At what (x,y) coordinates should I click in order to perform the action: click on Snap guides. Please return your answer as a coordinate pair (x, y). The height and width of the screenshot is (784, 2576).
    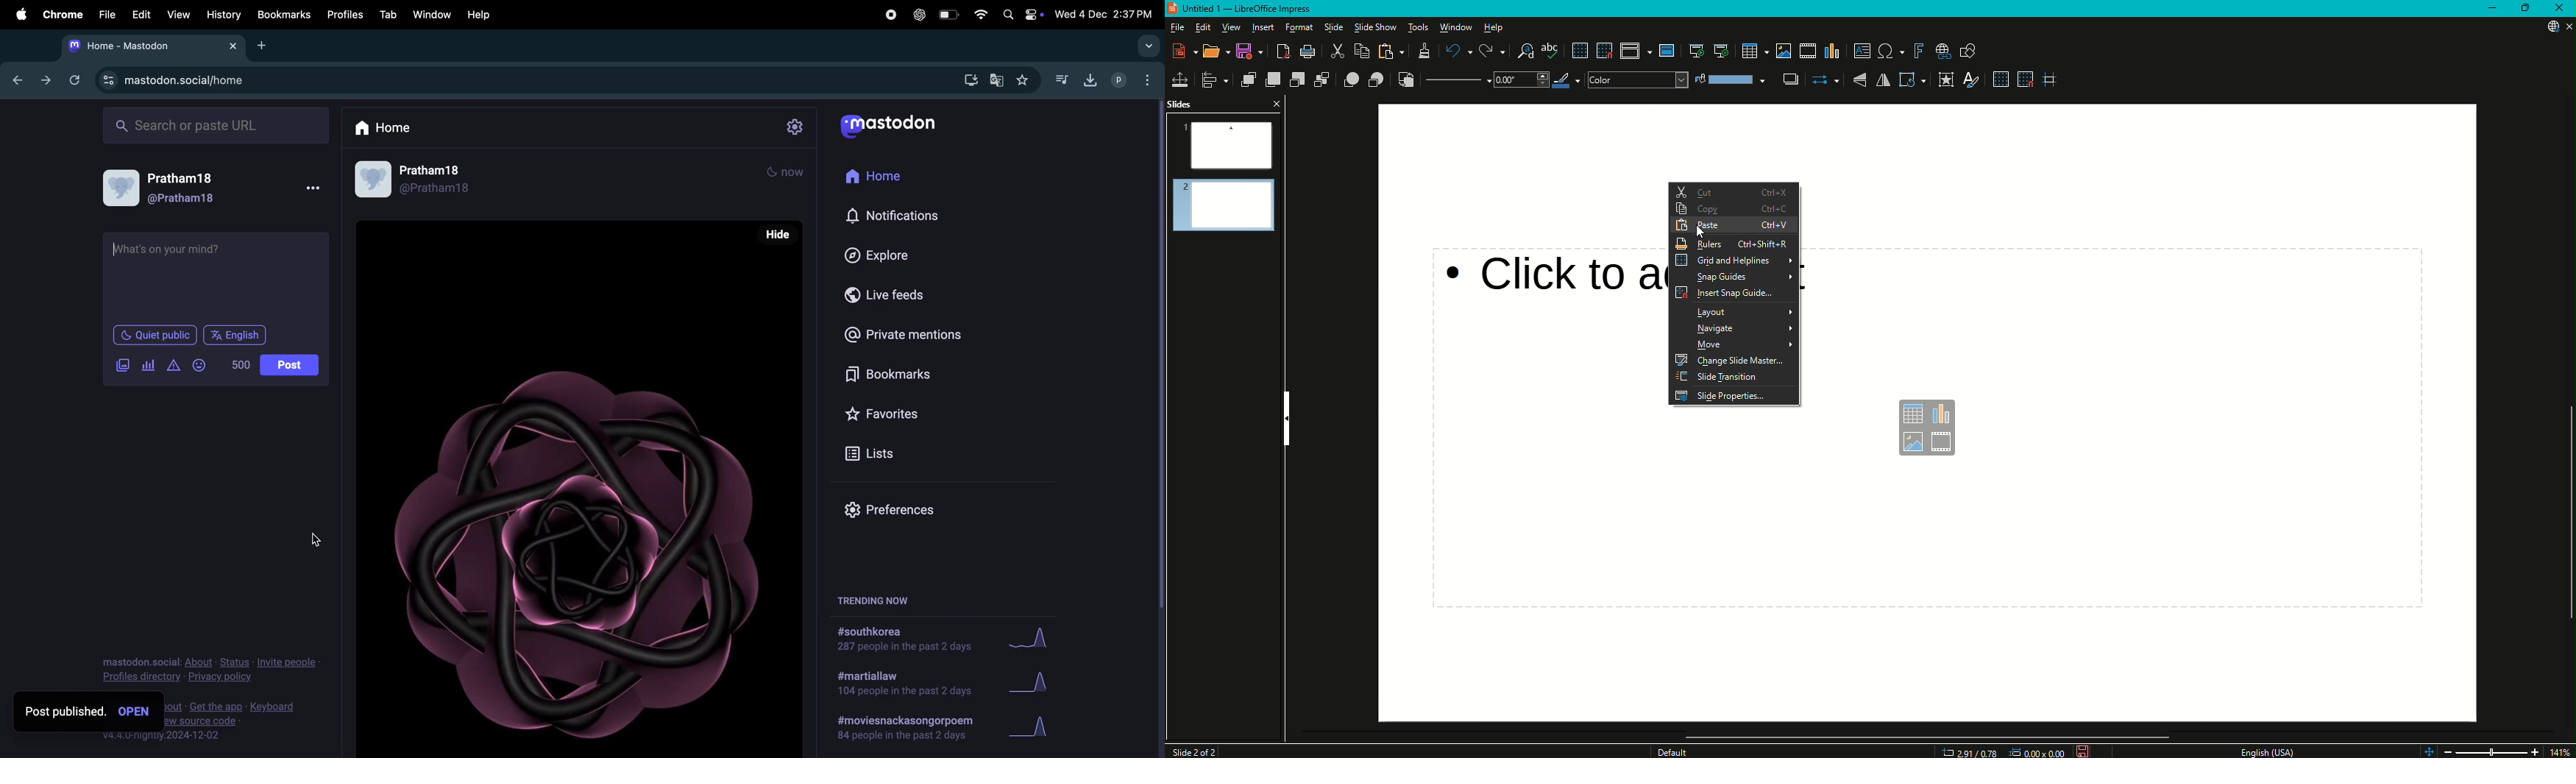
    Looking at the image, I should click on (1735, 277).